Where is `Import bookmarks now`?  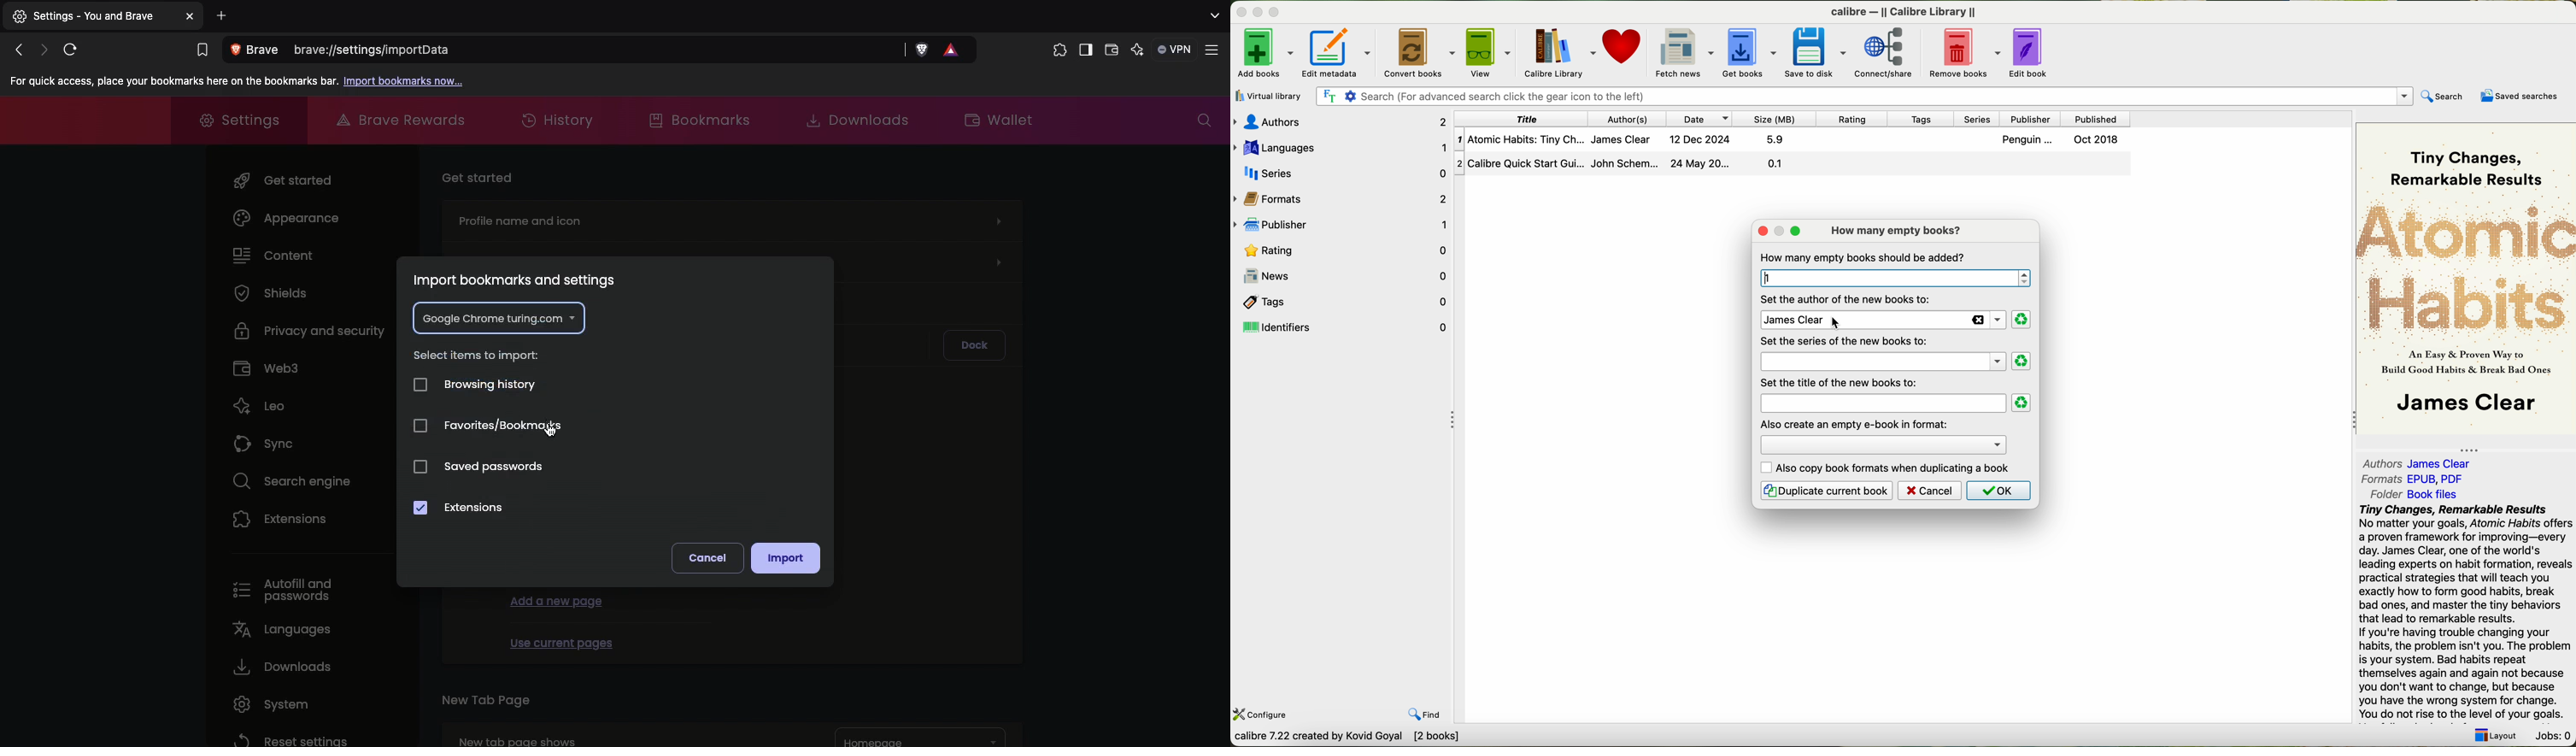
Import bookmarks now is located at coordinates (405, 82).